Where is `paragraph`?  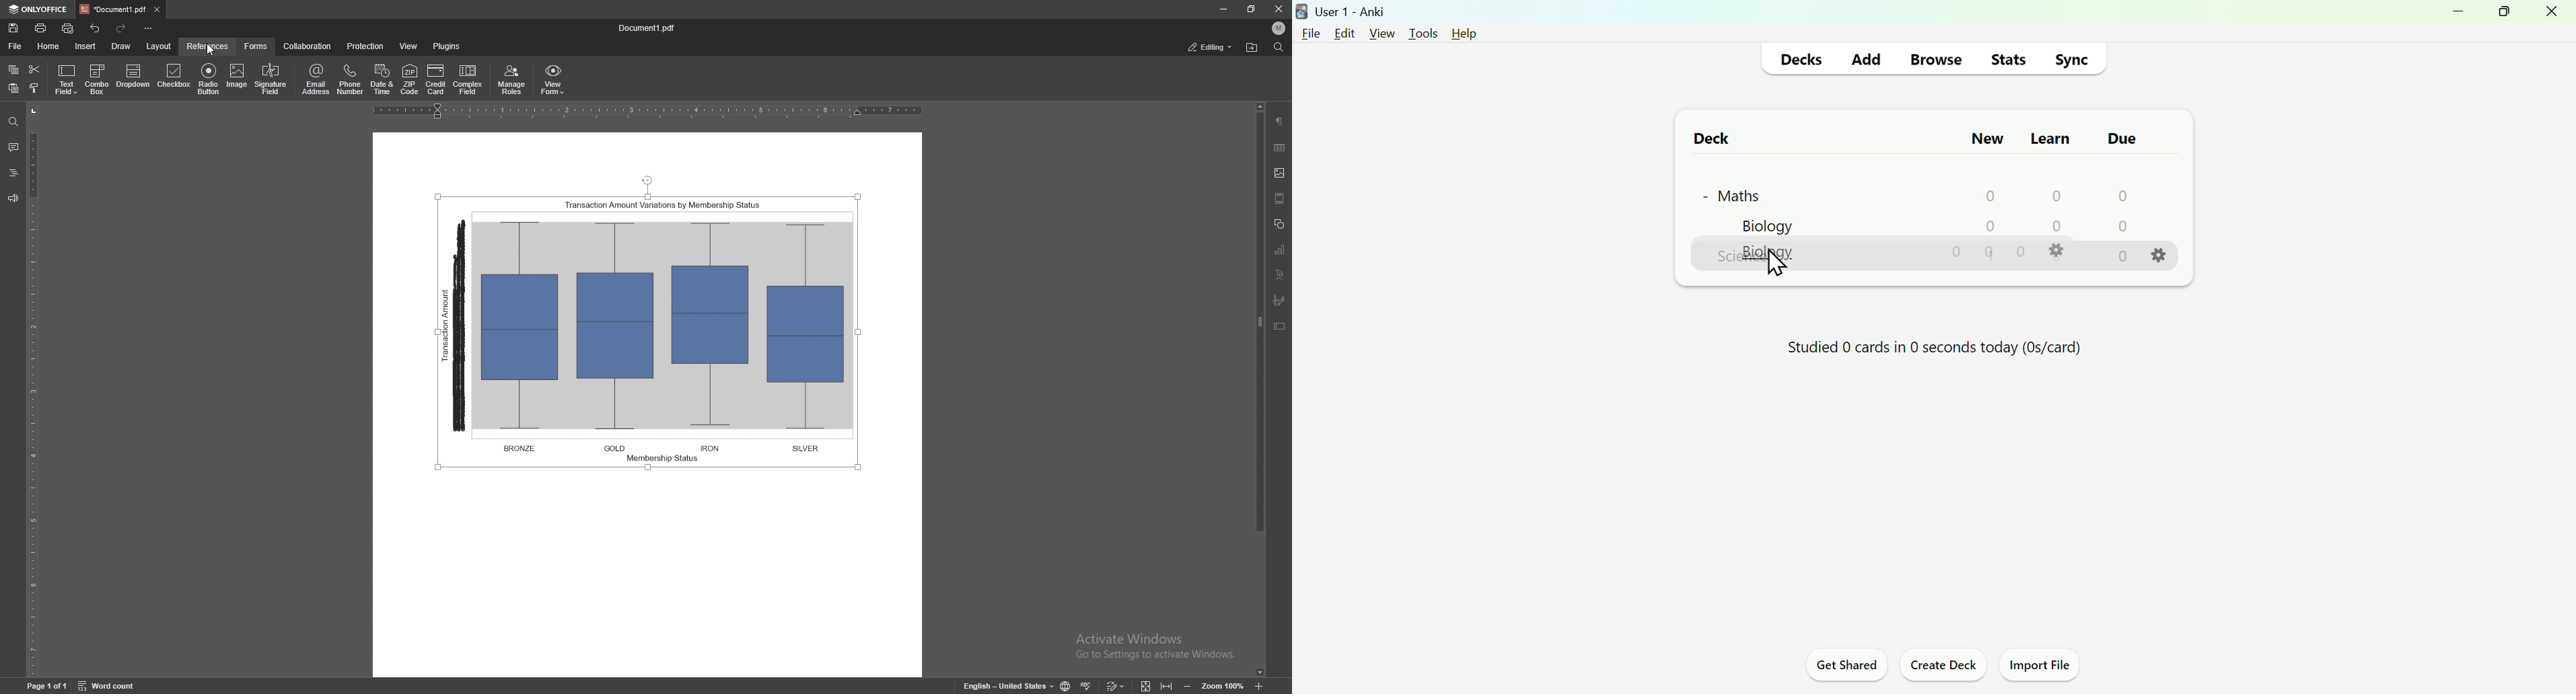 paragraph is located at coordinates (1279, 122).